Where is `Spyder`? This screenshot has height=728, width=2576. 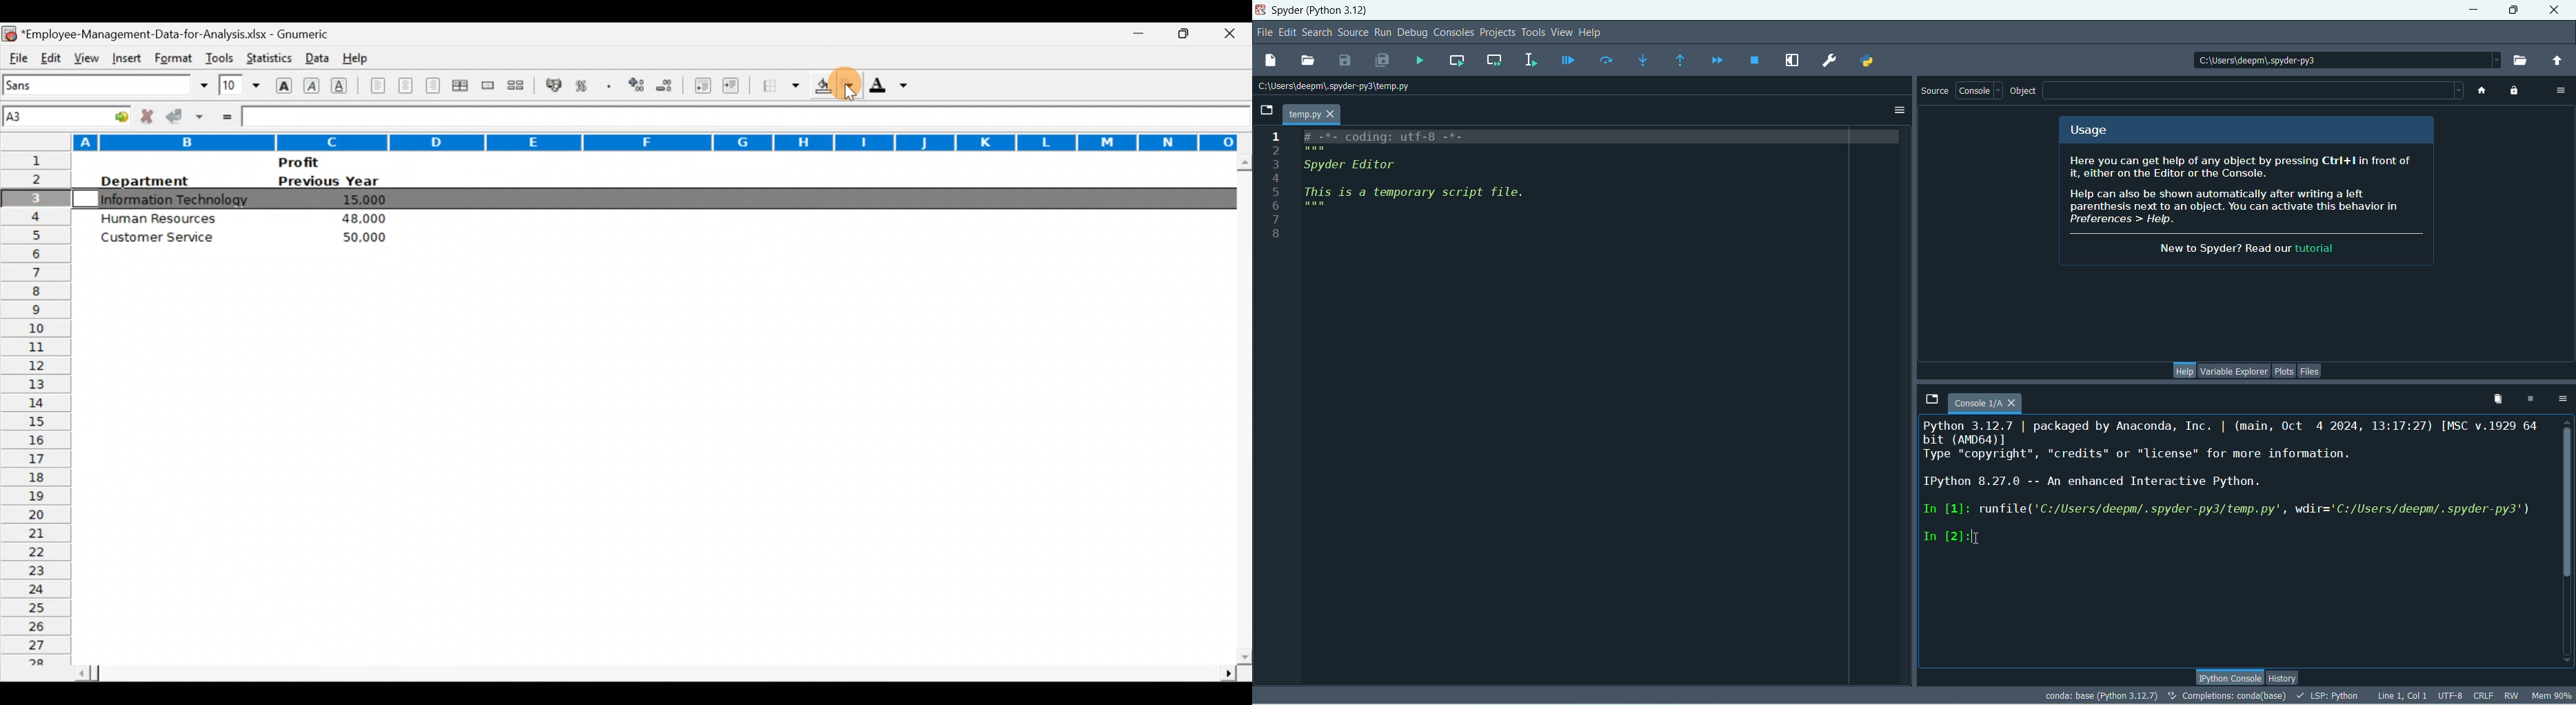
Spyder is located at coordinates (1325, 12).